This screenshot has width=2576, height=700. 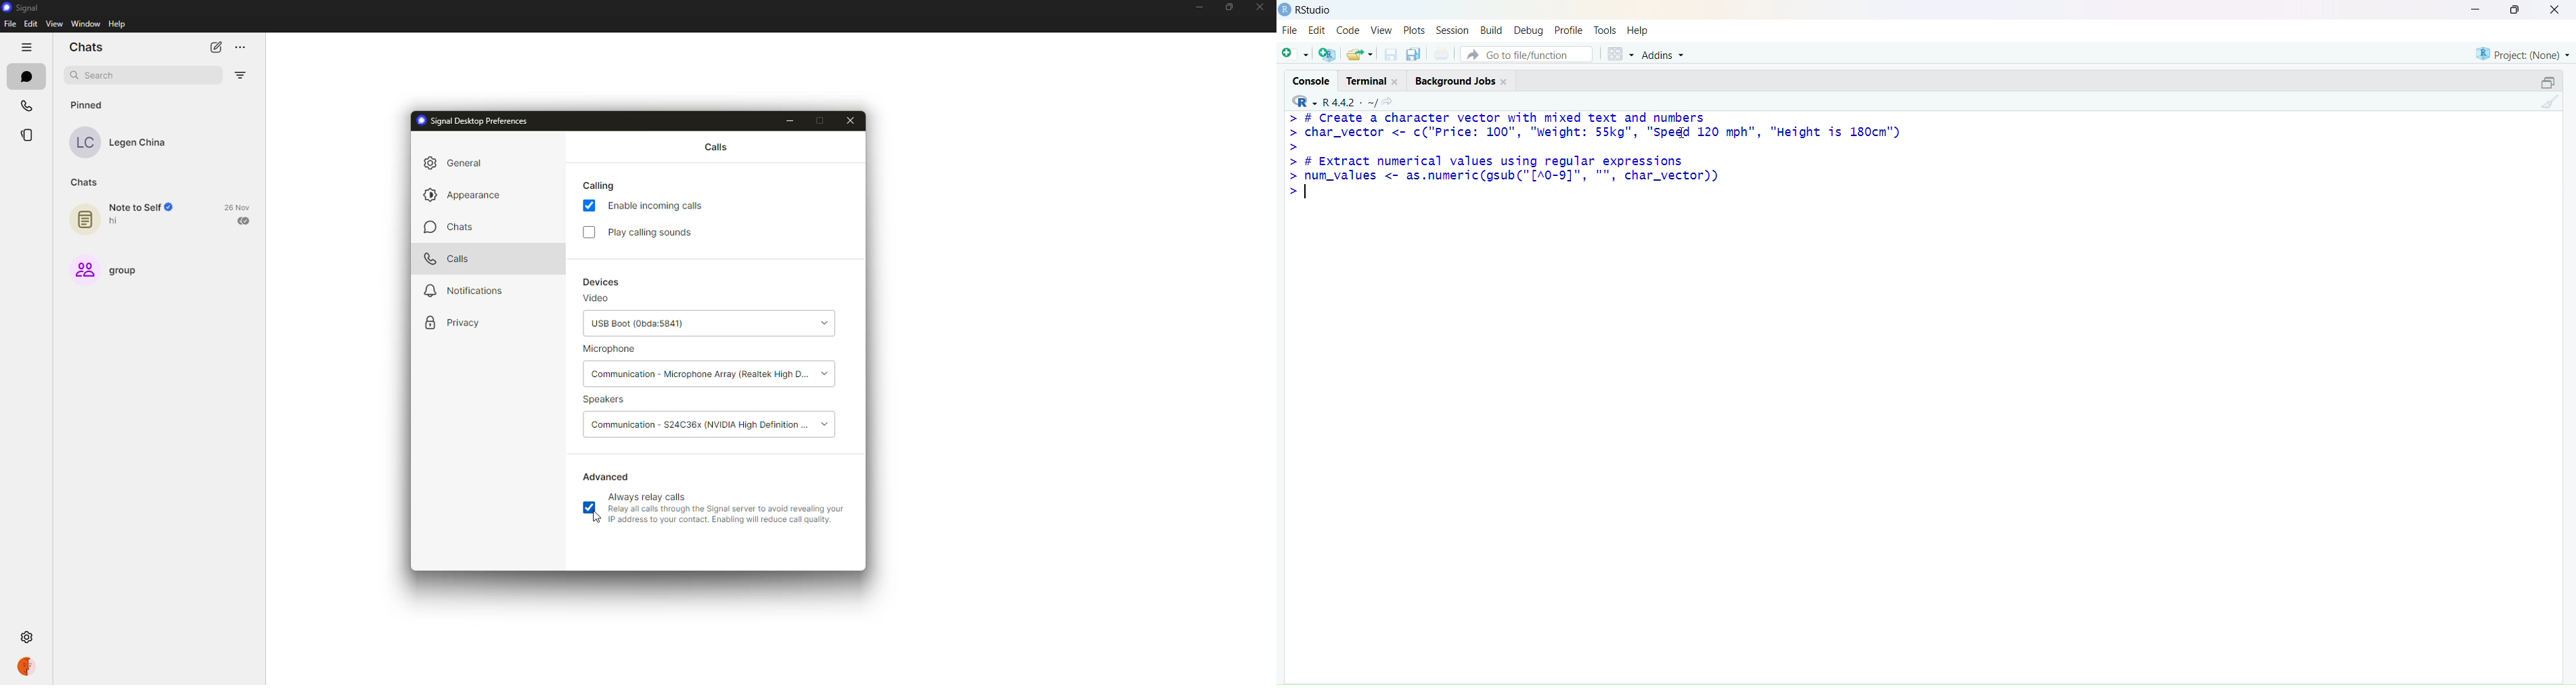 What do you see at coordinates (1315, 9) in the screenshot?
I see `RStudio` at bounding box center [1315, 9].